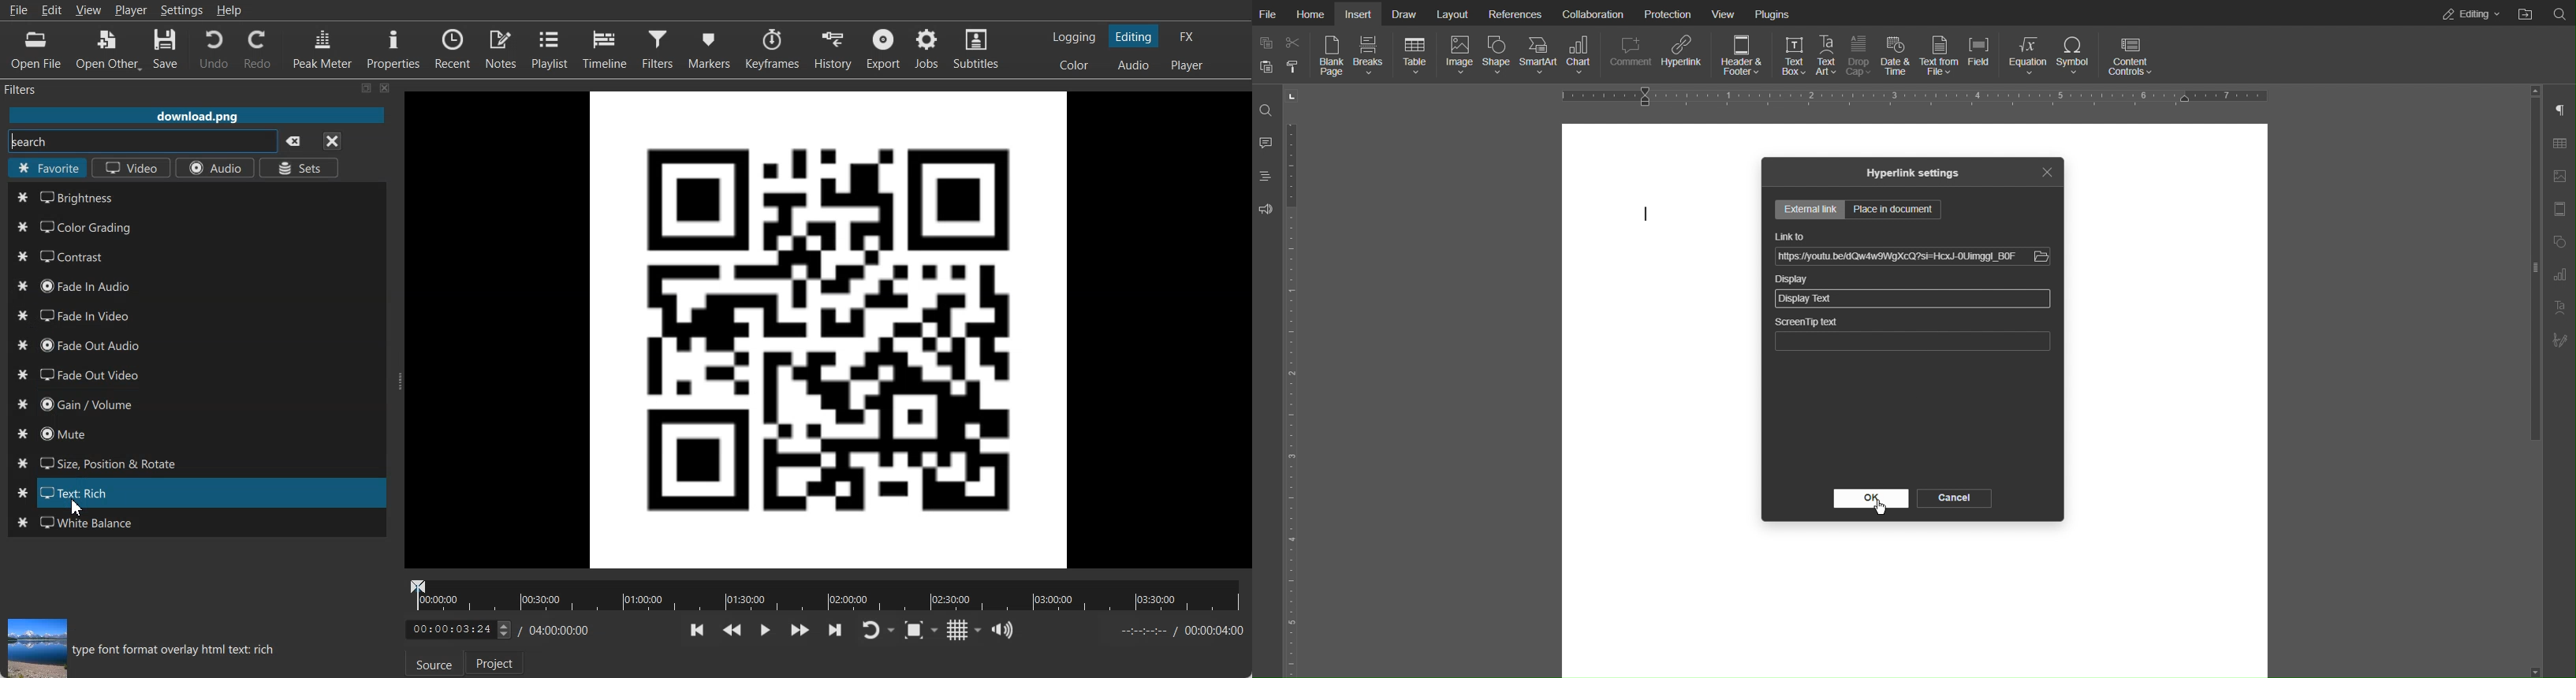  Describe the element at coordinates (2050, 172) in the screenshot. I see `Close` at that location.